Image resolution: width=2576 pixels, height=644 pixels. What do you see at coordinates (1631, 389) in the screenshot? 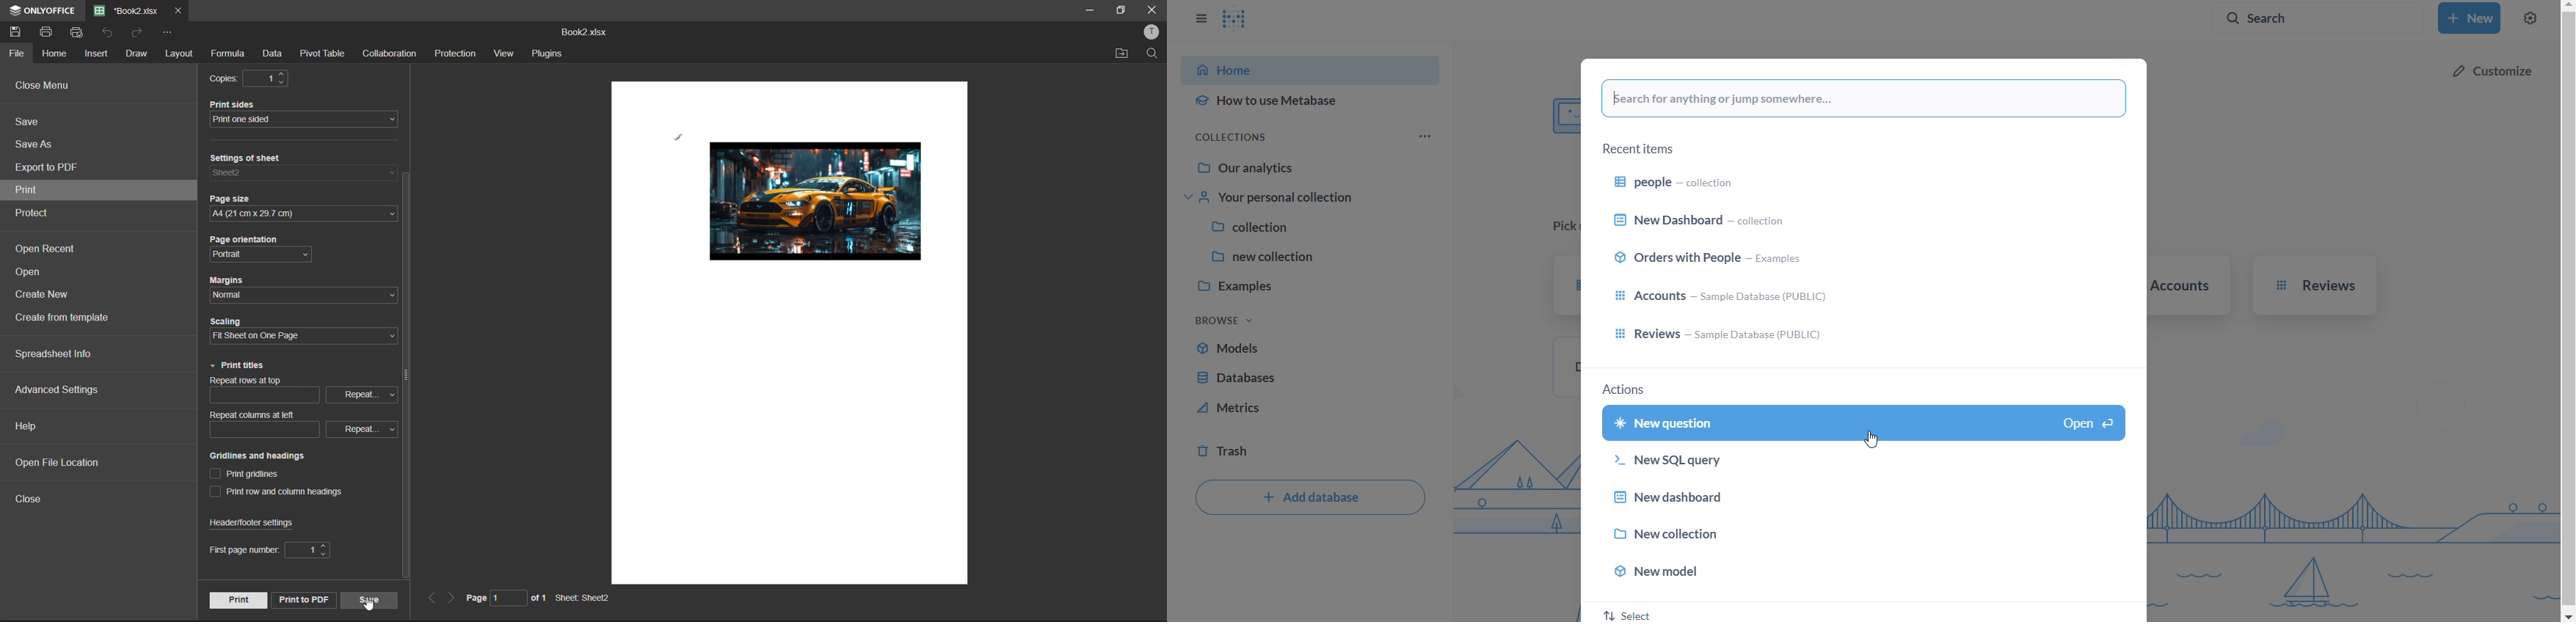
I see `actions` at bounding box center [1631, 389].